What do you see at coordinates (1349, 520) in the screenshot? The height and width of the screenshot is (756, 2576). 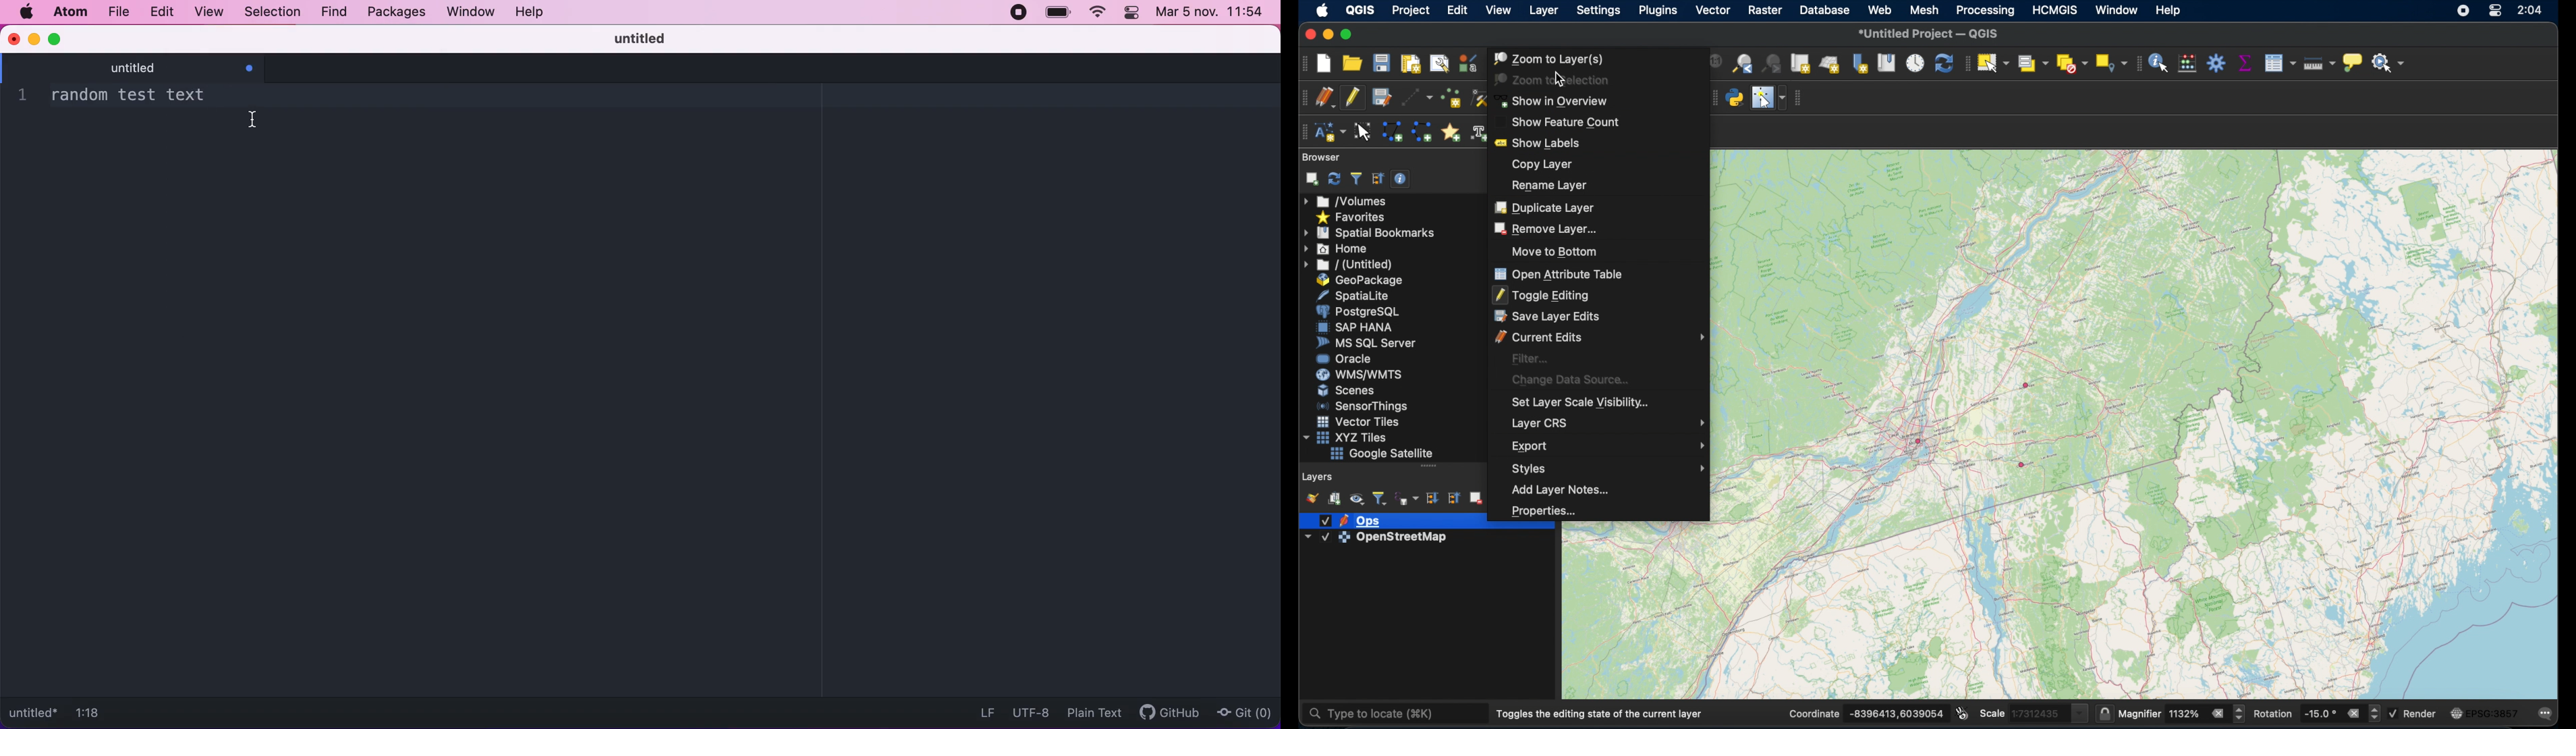 I see `layer ` at bounding box center [1349, 520].